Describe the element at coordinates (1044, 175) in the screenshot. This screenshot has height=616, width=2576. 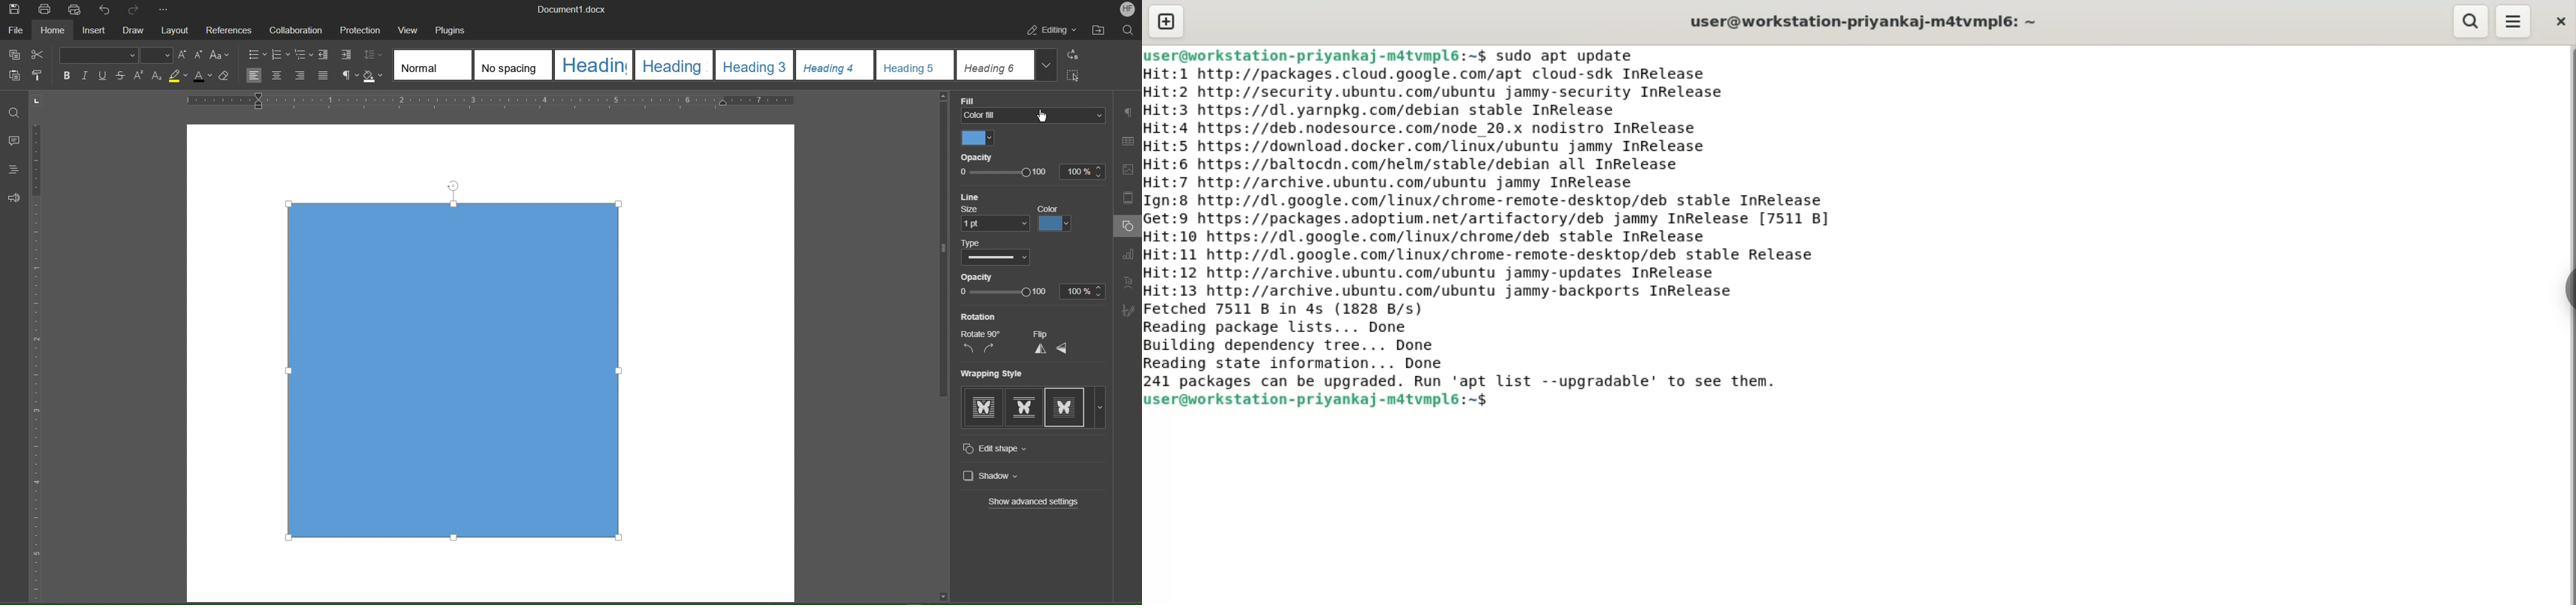
I see `100` at that location.